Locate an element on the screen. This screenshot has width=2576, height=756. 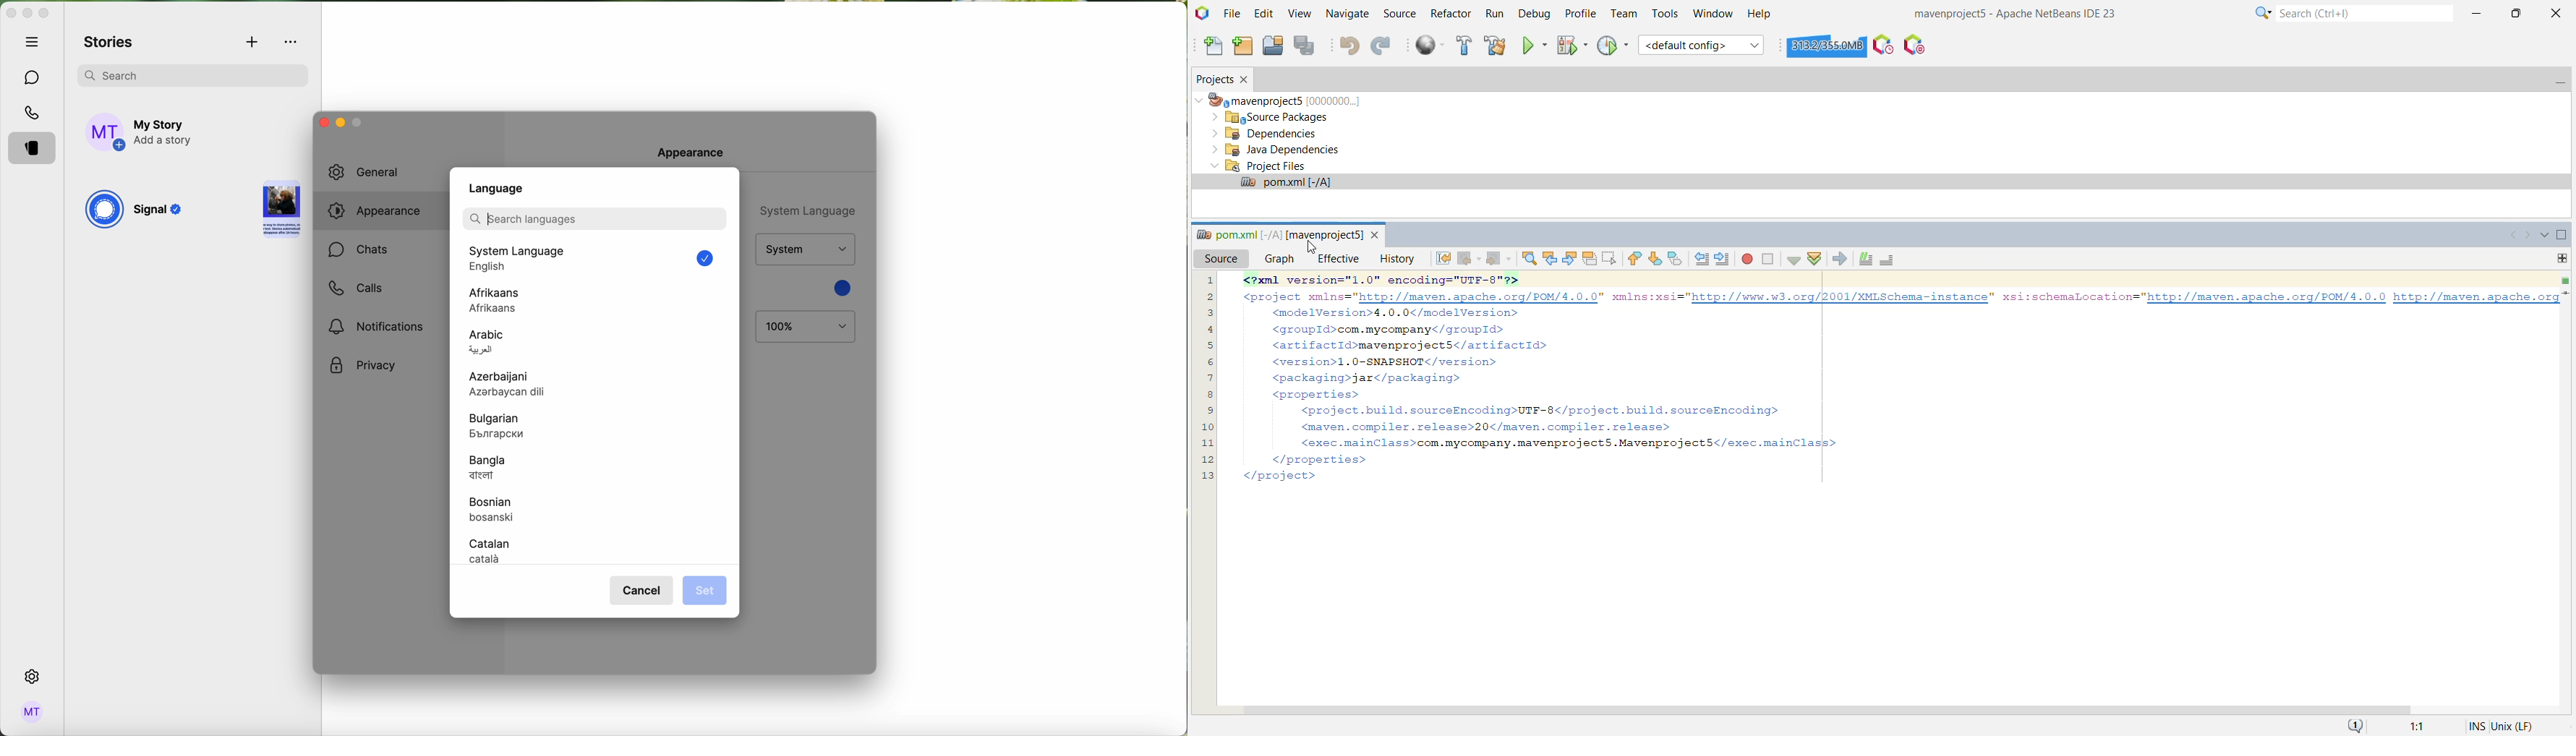
Navigate is located at coordinates (1348, 14).